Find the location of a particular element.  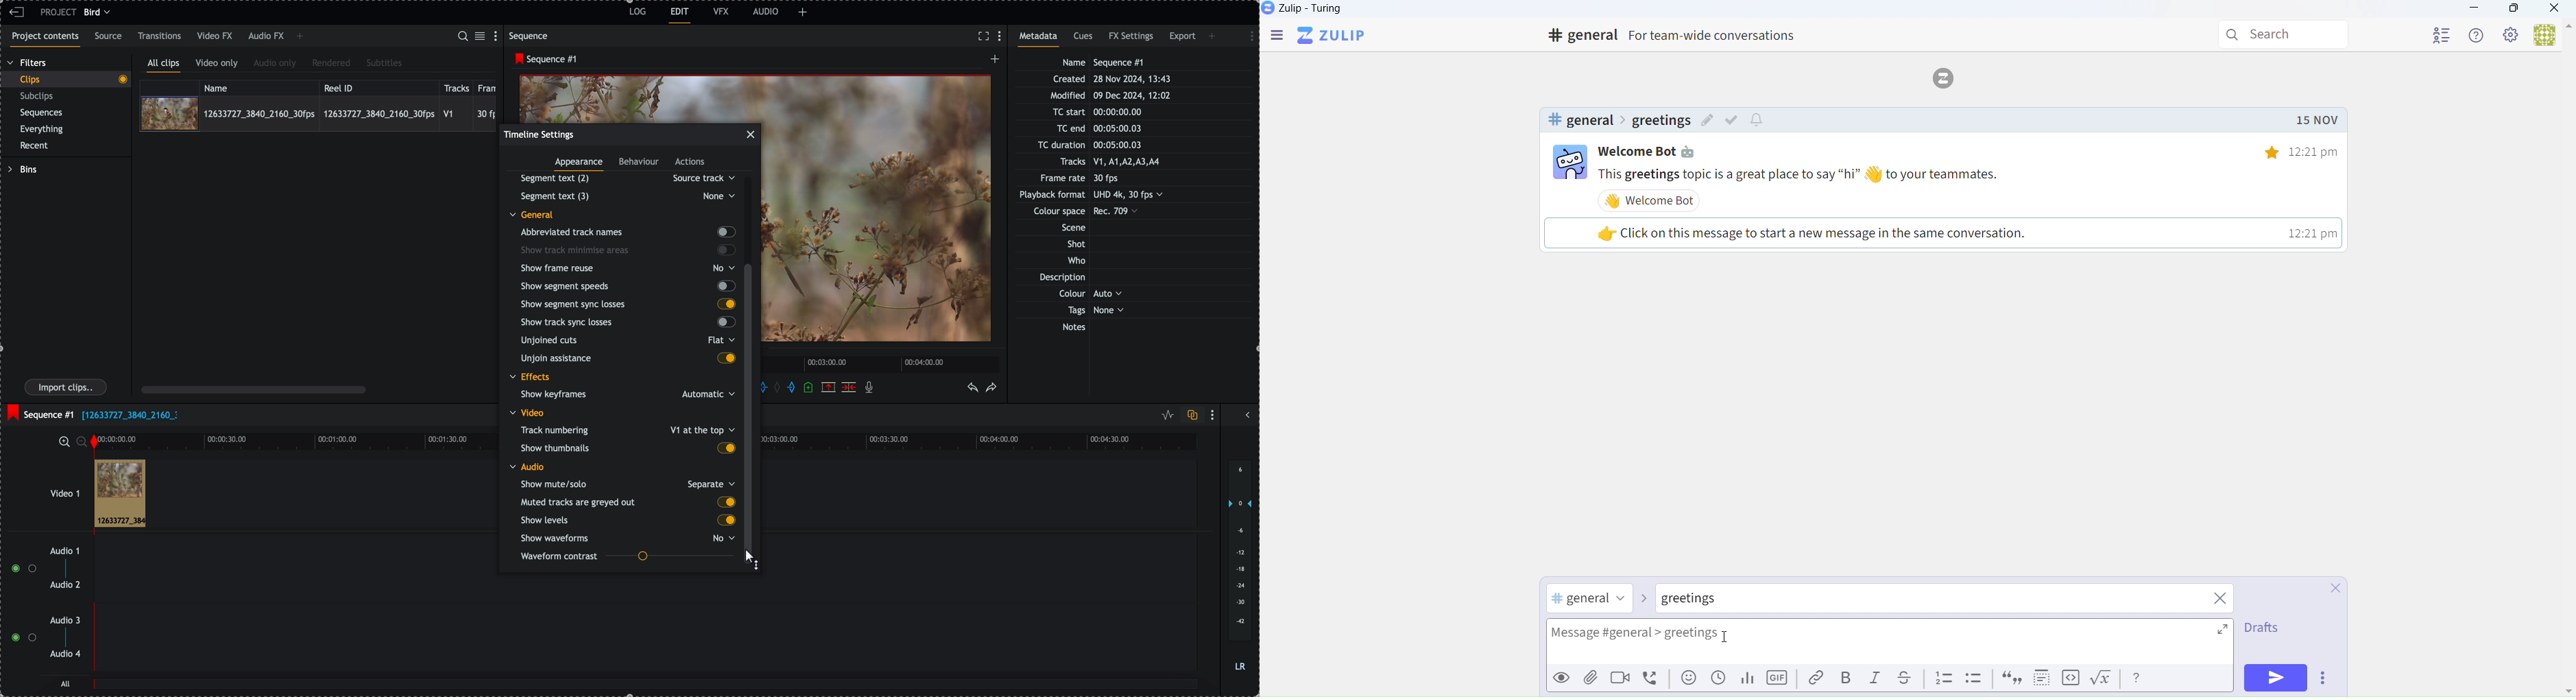

mouse up is located at coordinates (751, 558).